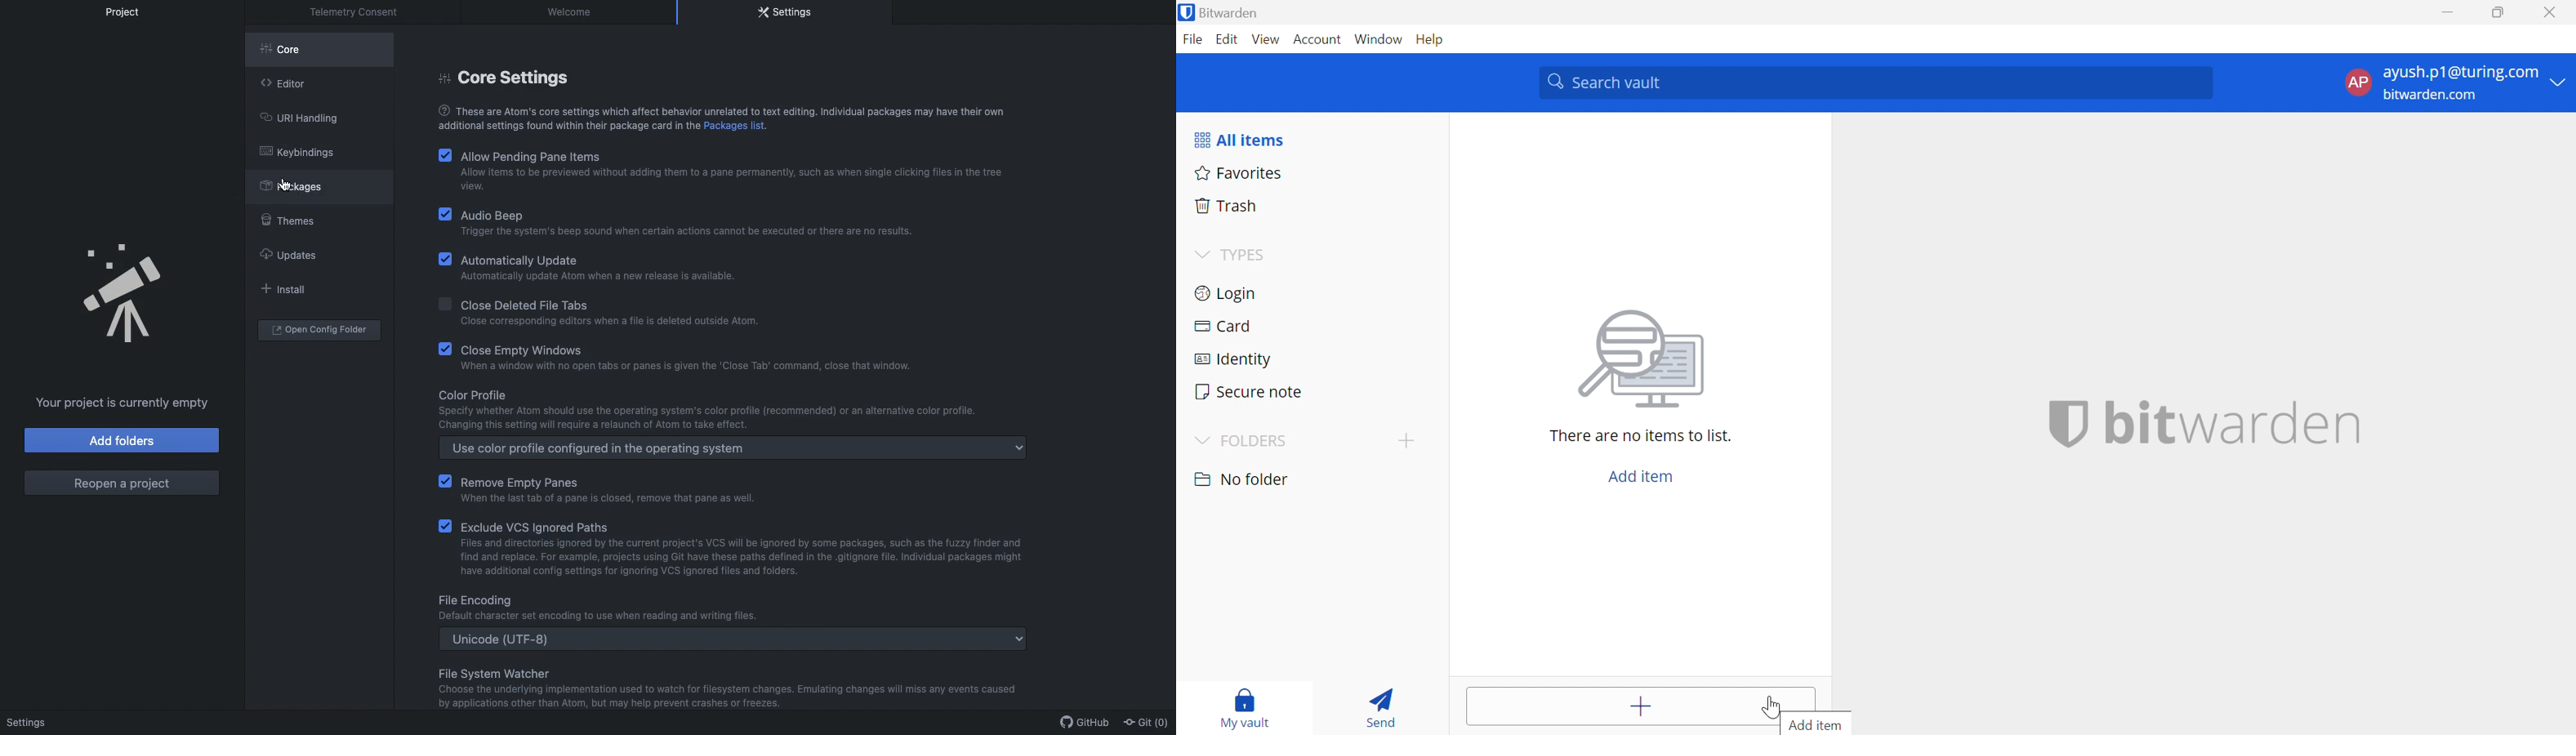 The image size is (2576, 756). Describe the element at coordinates (1319, 37) in the screenshot. I see `Account` at that location.